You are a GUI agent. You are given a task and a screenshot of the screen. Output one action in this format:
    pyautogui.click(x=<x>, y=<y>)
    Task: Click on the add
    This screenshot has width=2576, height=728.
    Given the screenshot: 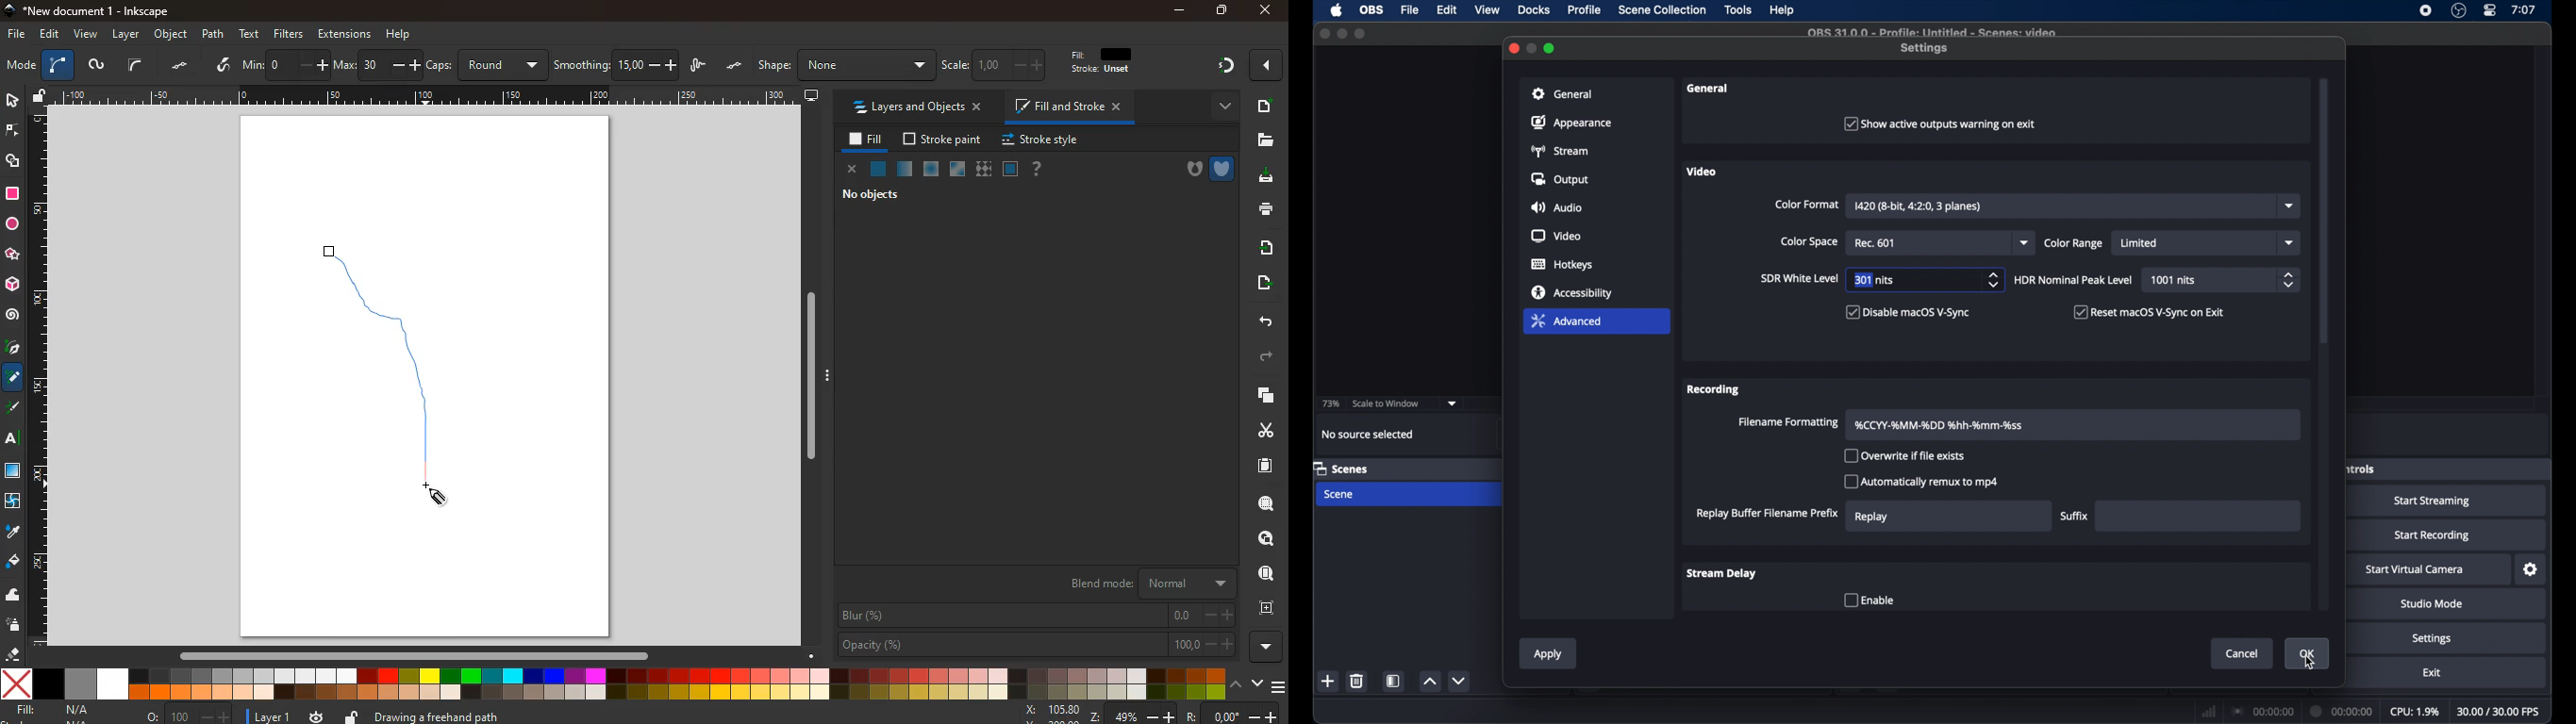 What is the action you would take?
    pyautogui.click(x=1328, y=682)
    